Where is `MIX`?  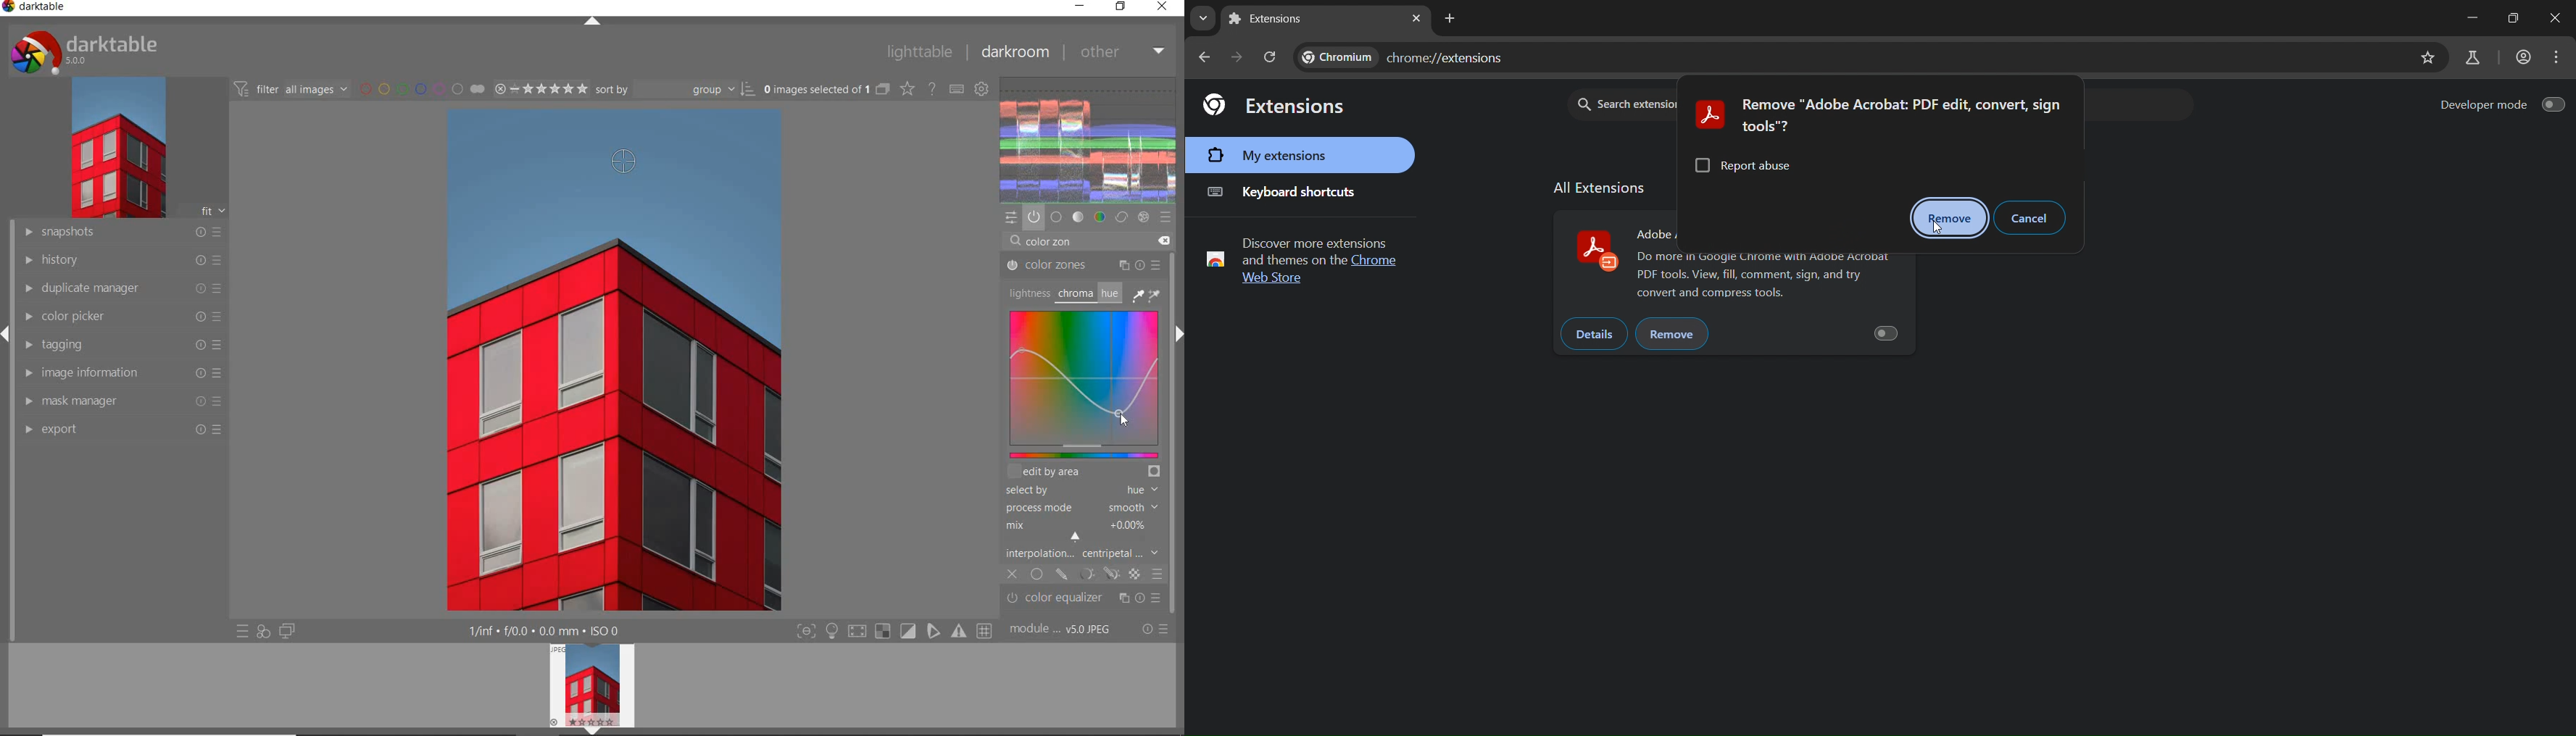
MIX is located at coordinates (1081, 528).